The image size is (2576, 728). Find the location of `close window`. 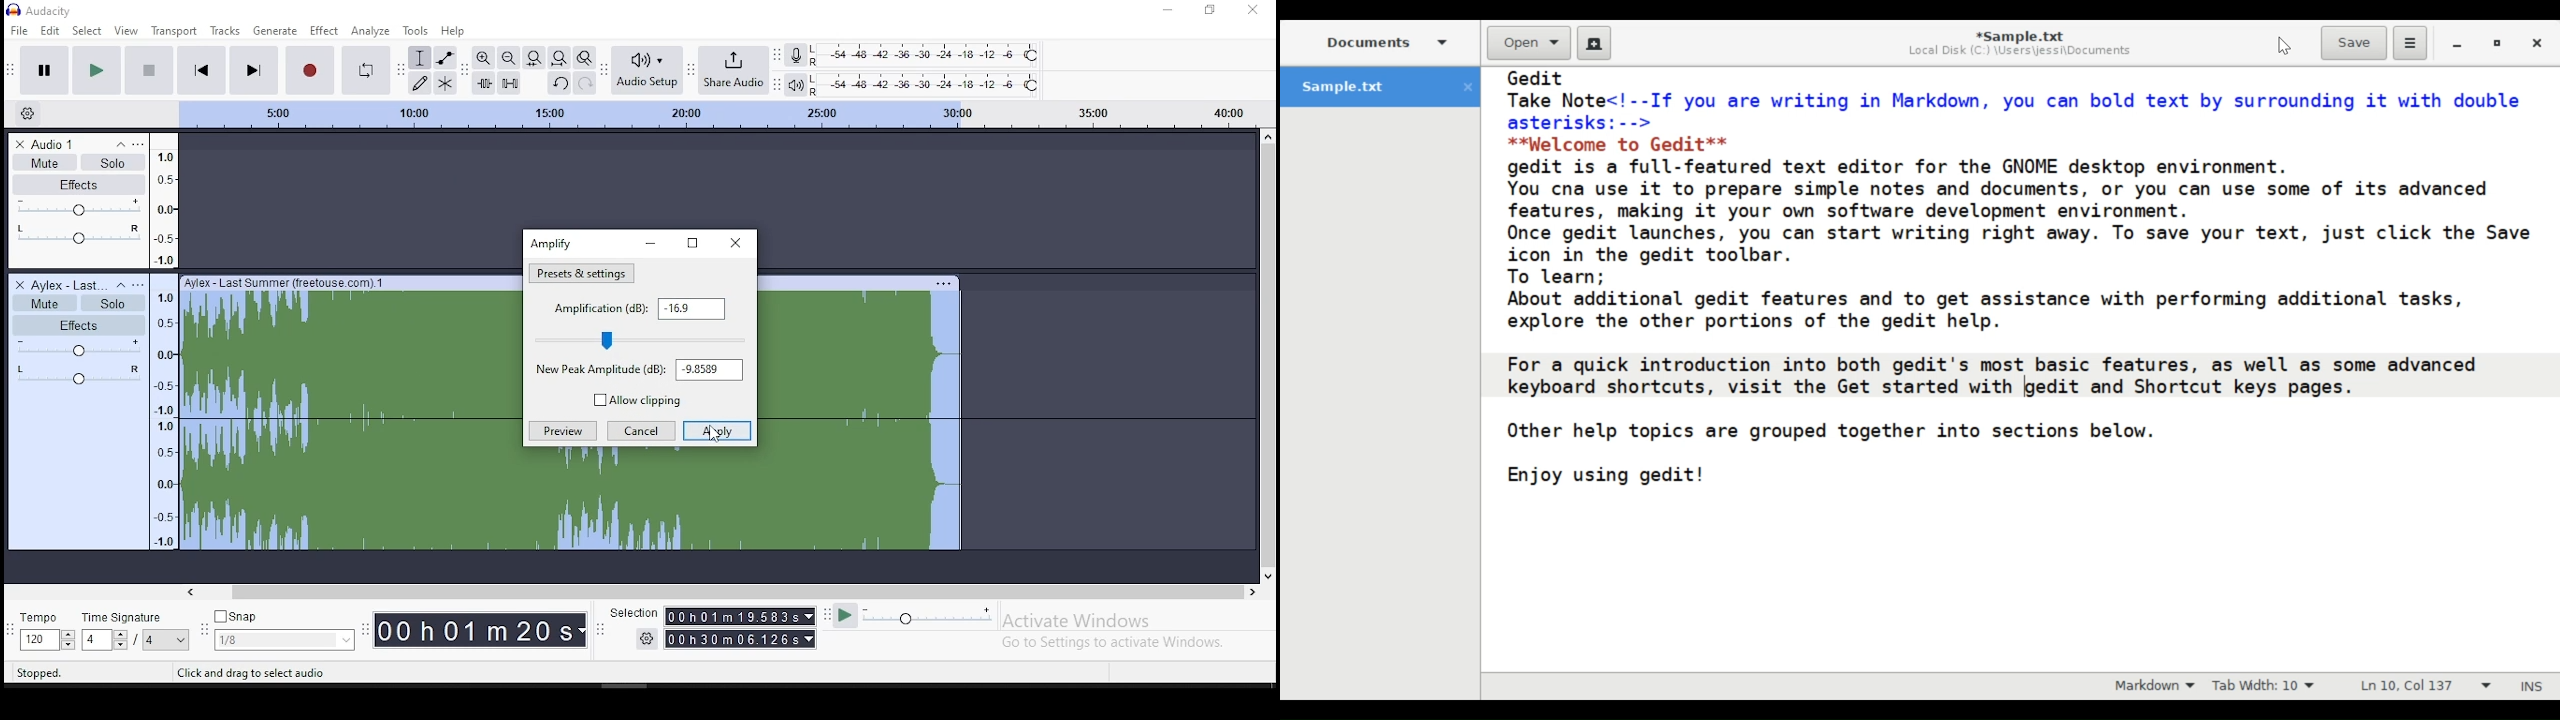

close window is located at coordinates (734, 244).